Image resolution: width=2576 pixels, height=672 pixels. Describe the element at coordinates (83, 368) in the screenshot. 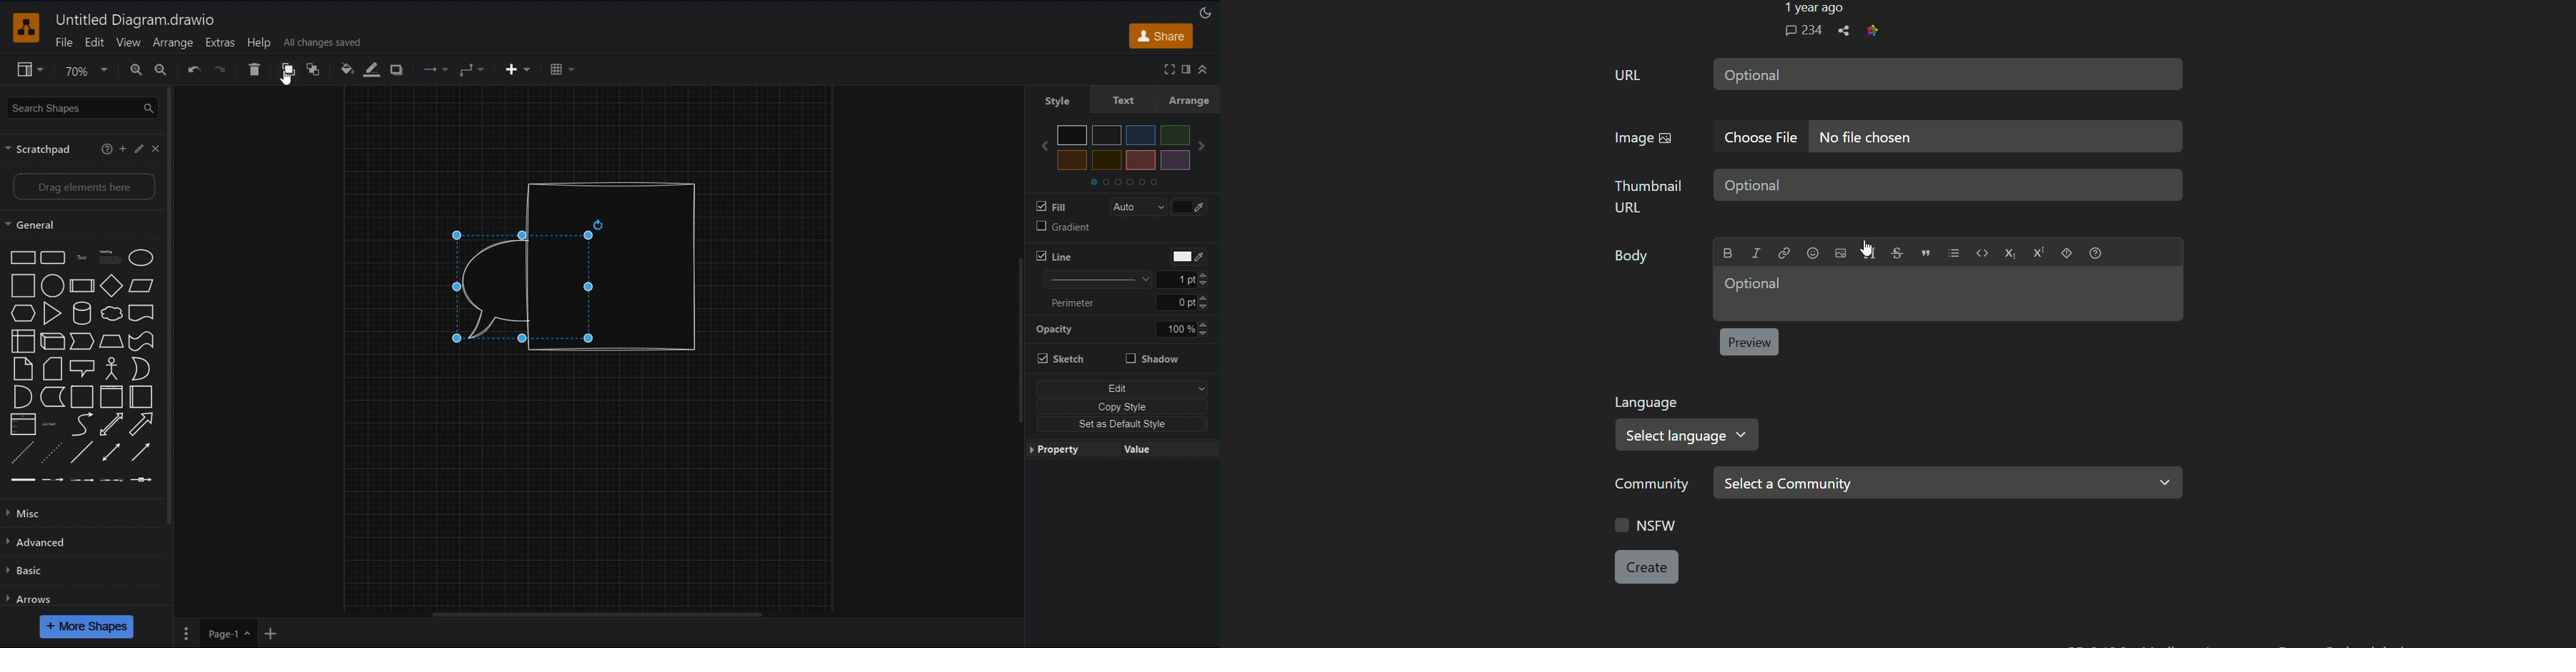

I see `Callout` at that location.